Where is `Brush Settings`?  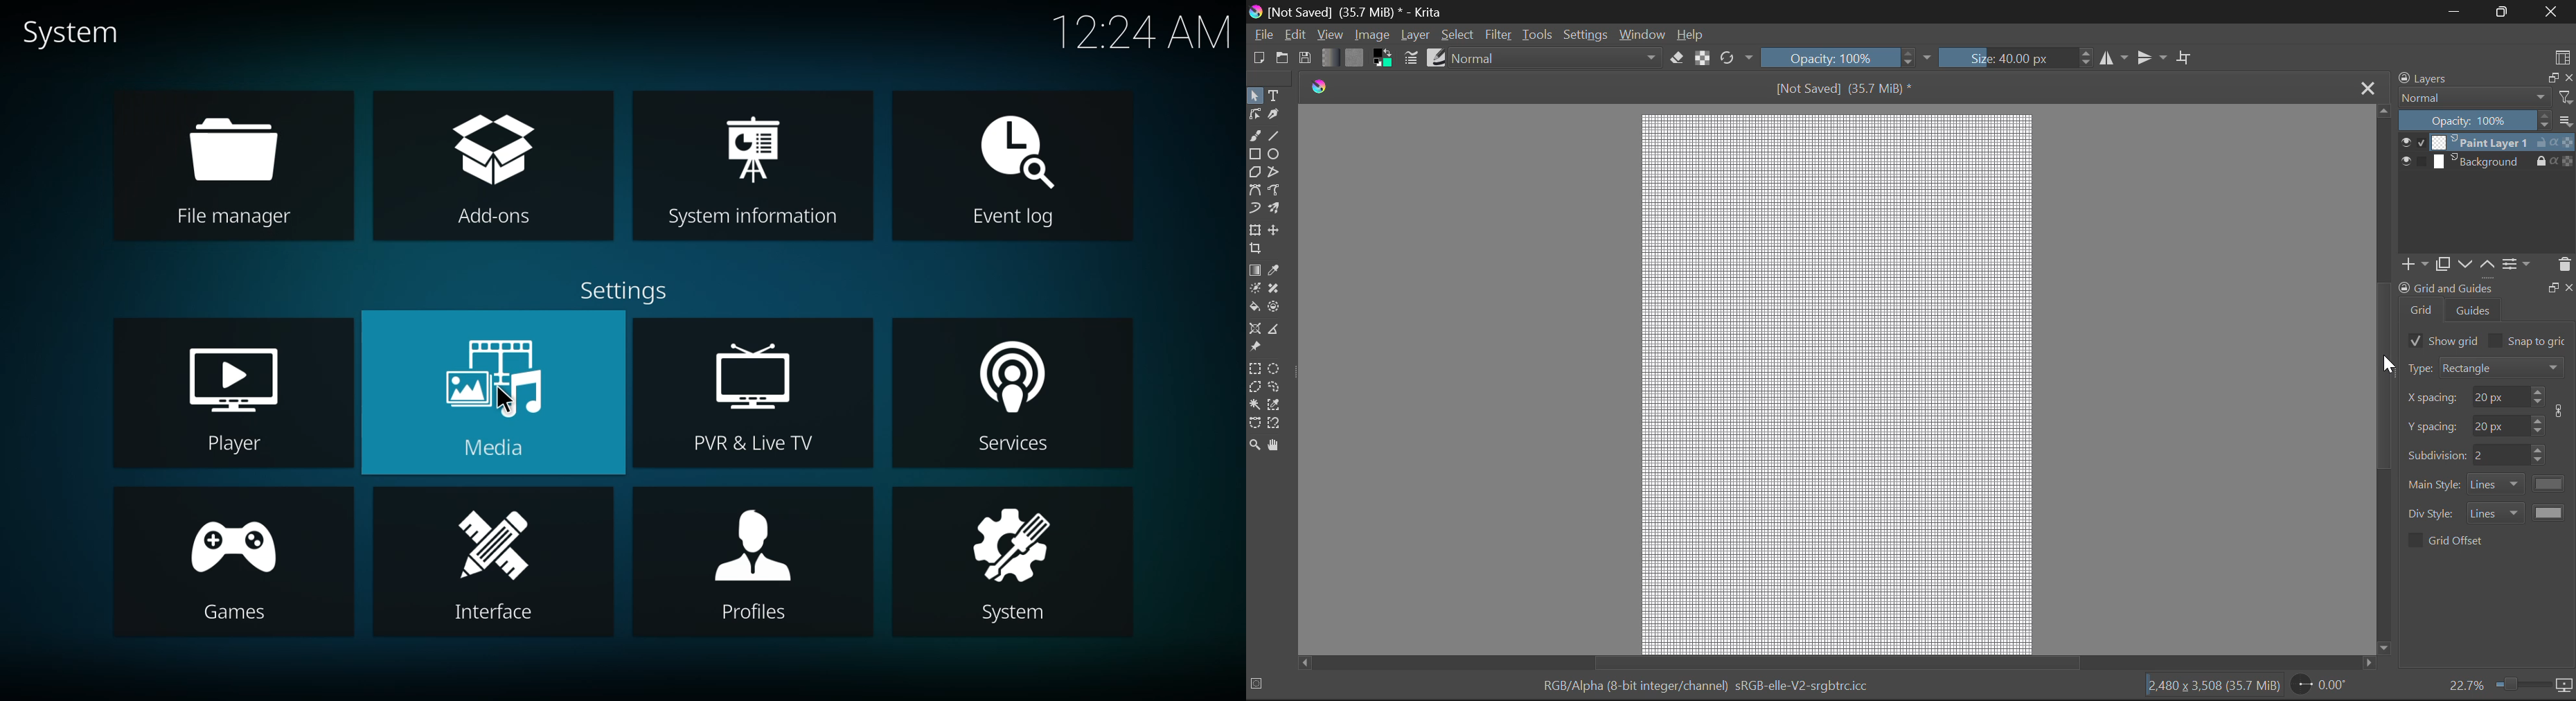
Brush Settings is located at coordinates (1410, 59).